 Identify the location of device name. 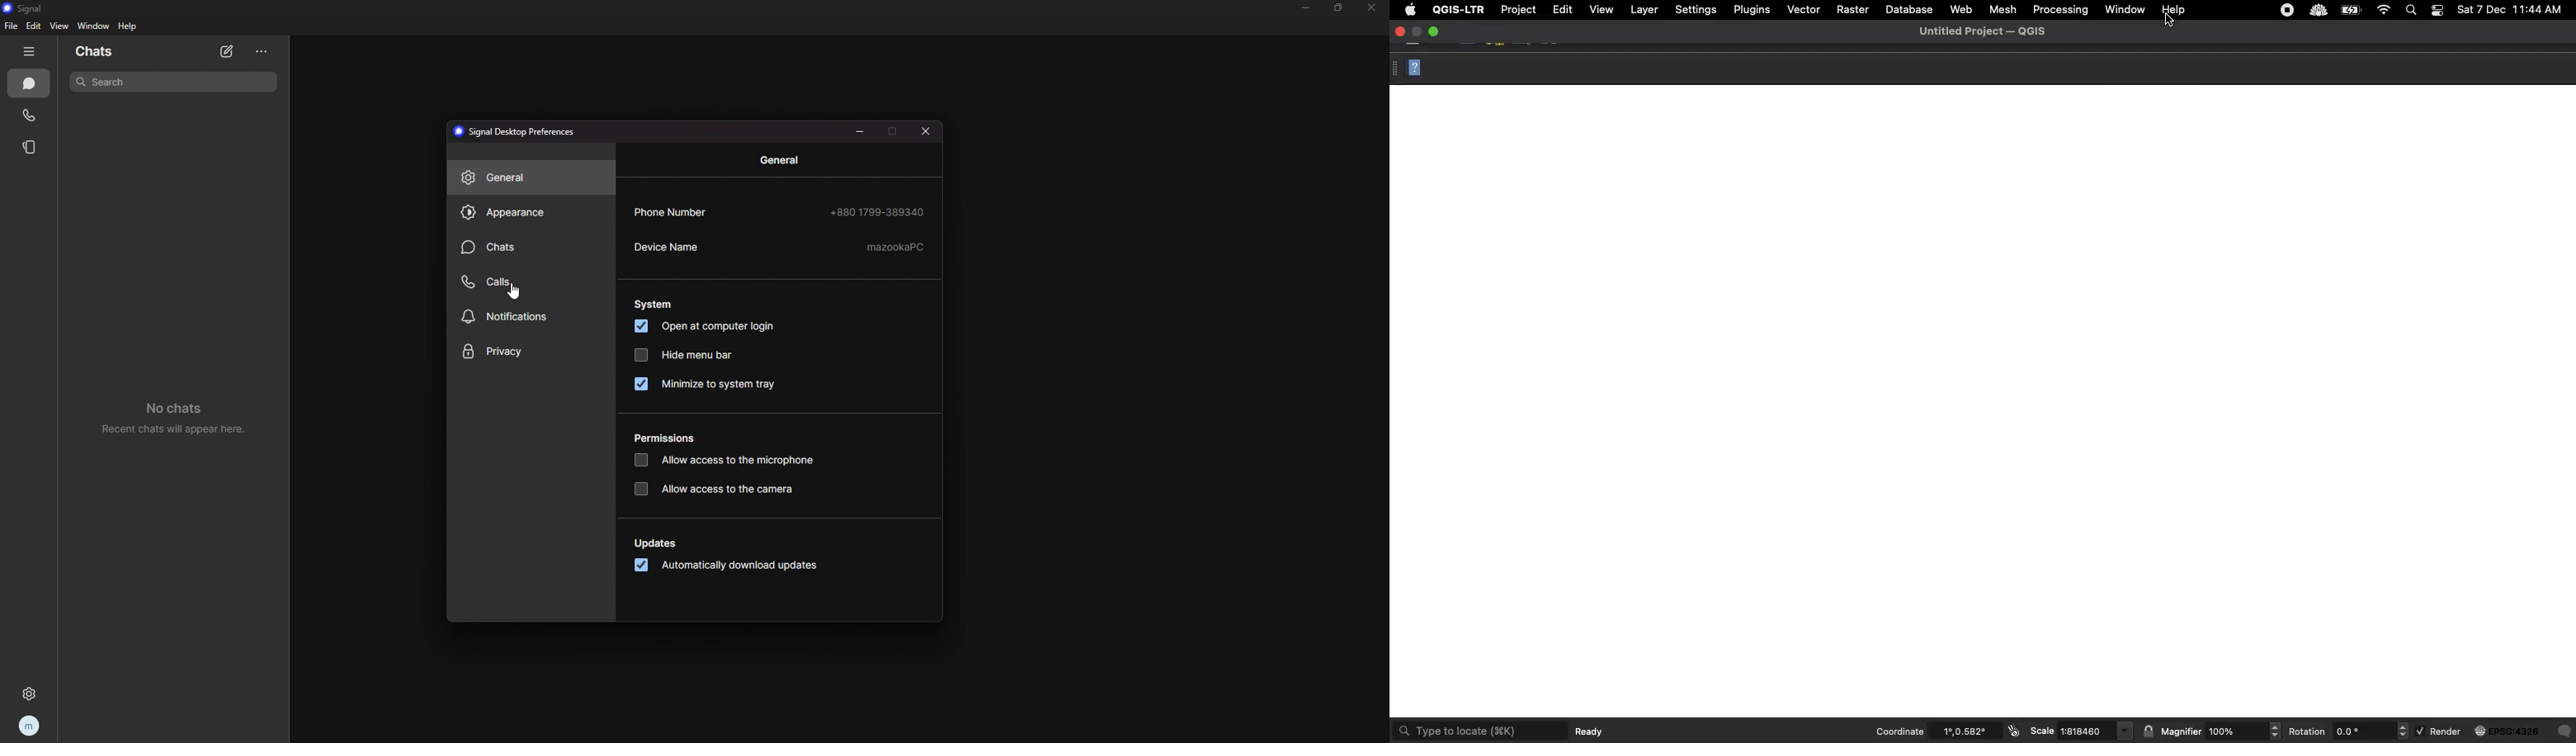
(690, 248).